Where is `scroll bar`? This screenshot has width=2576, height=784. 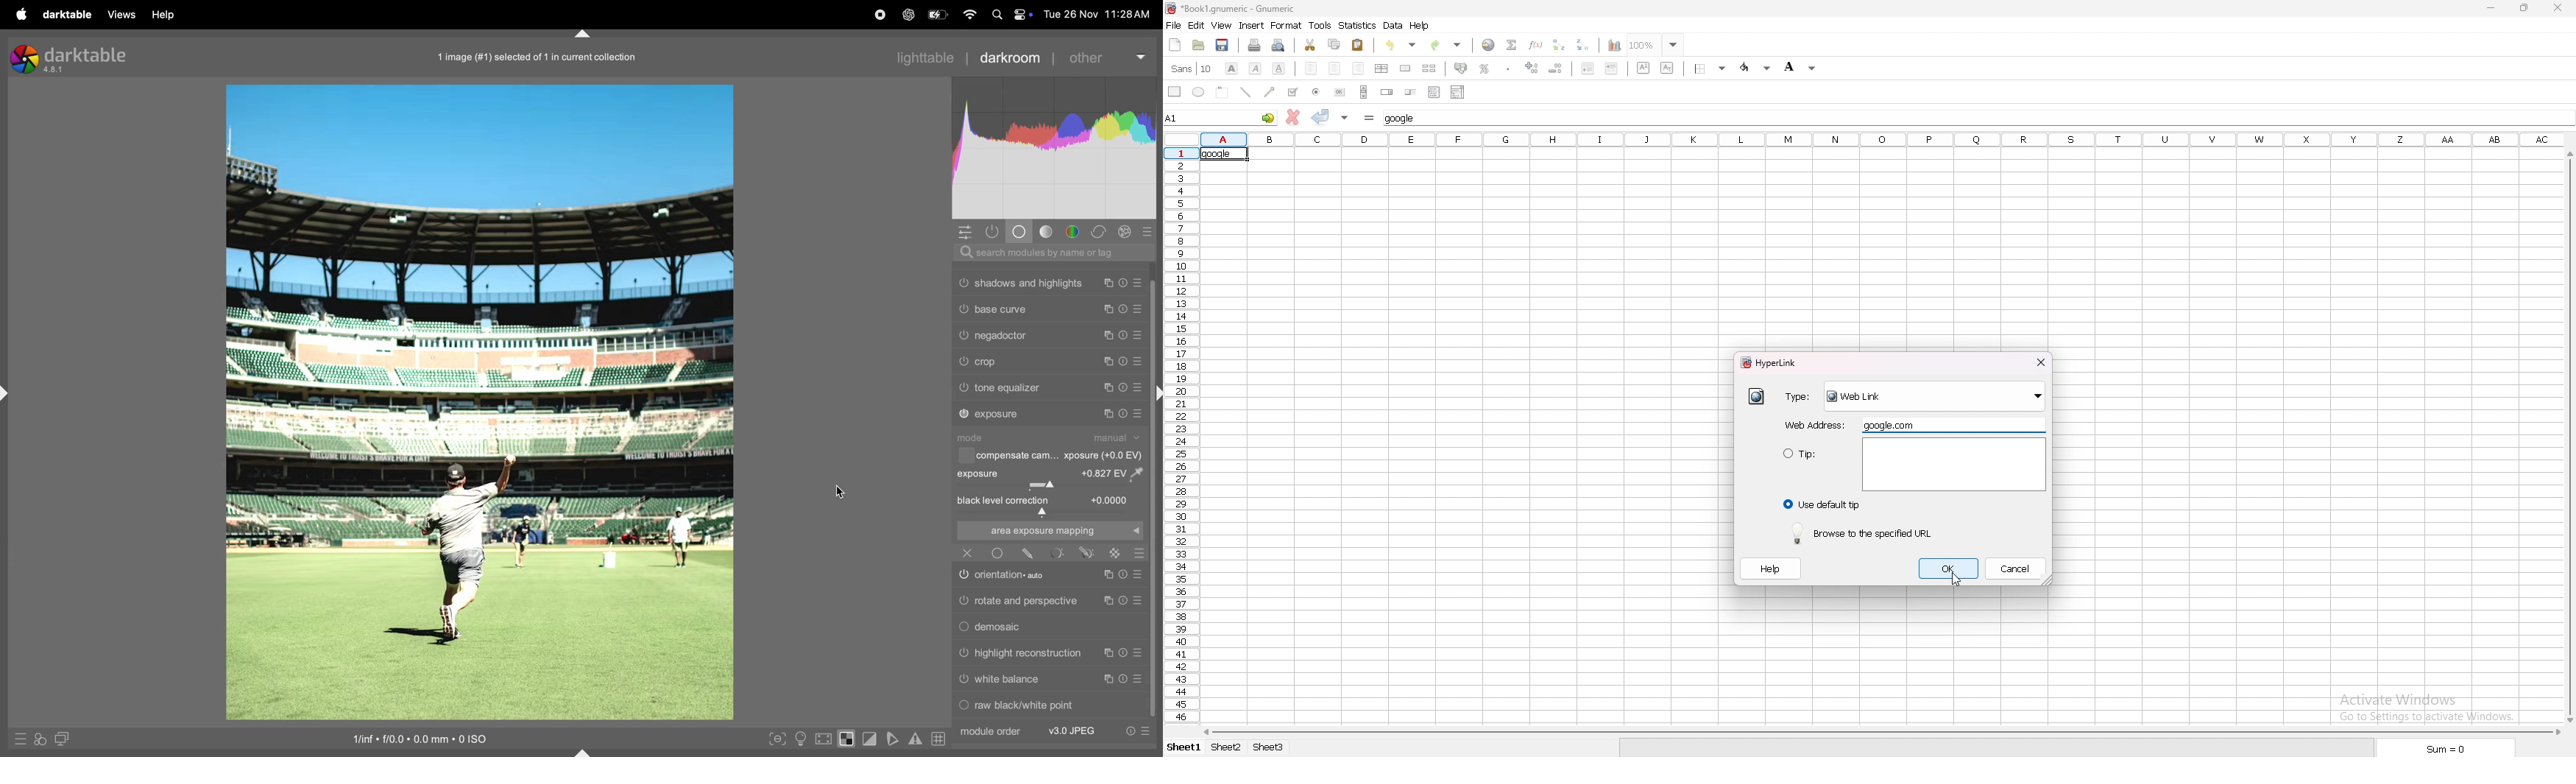
scroll bar is located at coordinates (1364, 92).